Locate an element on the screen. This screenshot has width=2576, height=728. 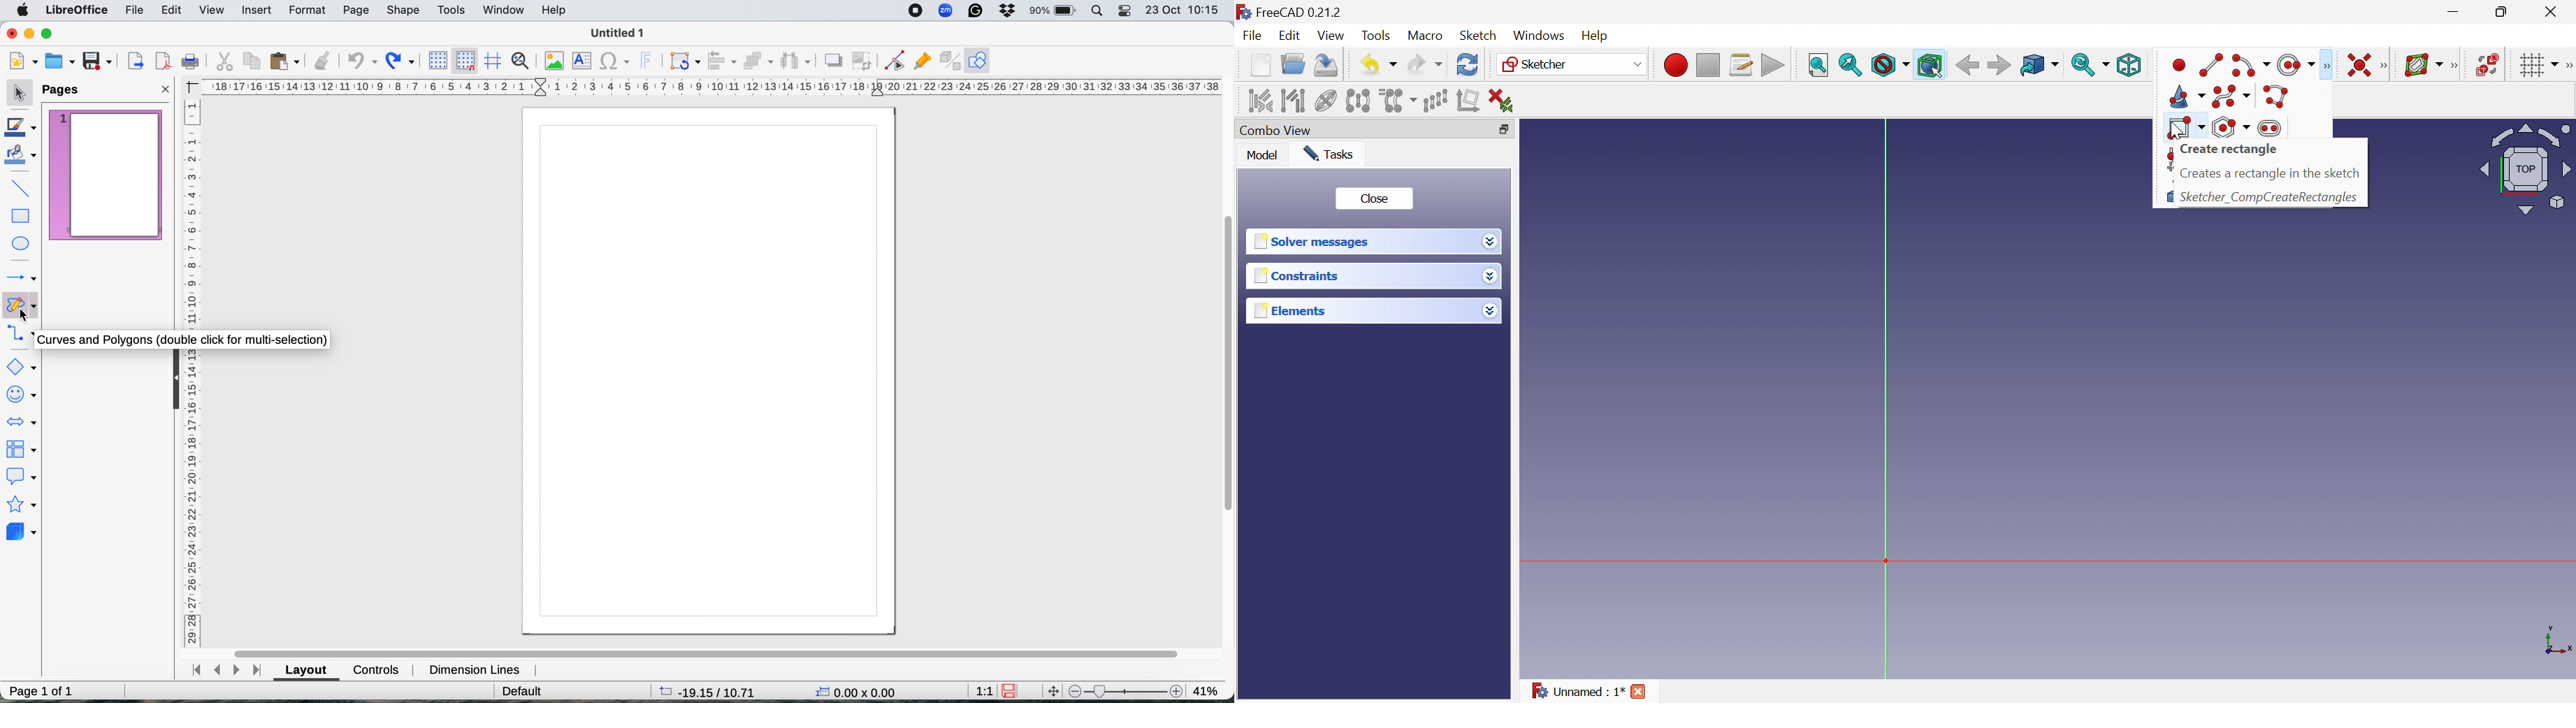
shape is located at coordinates (405, 11).